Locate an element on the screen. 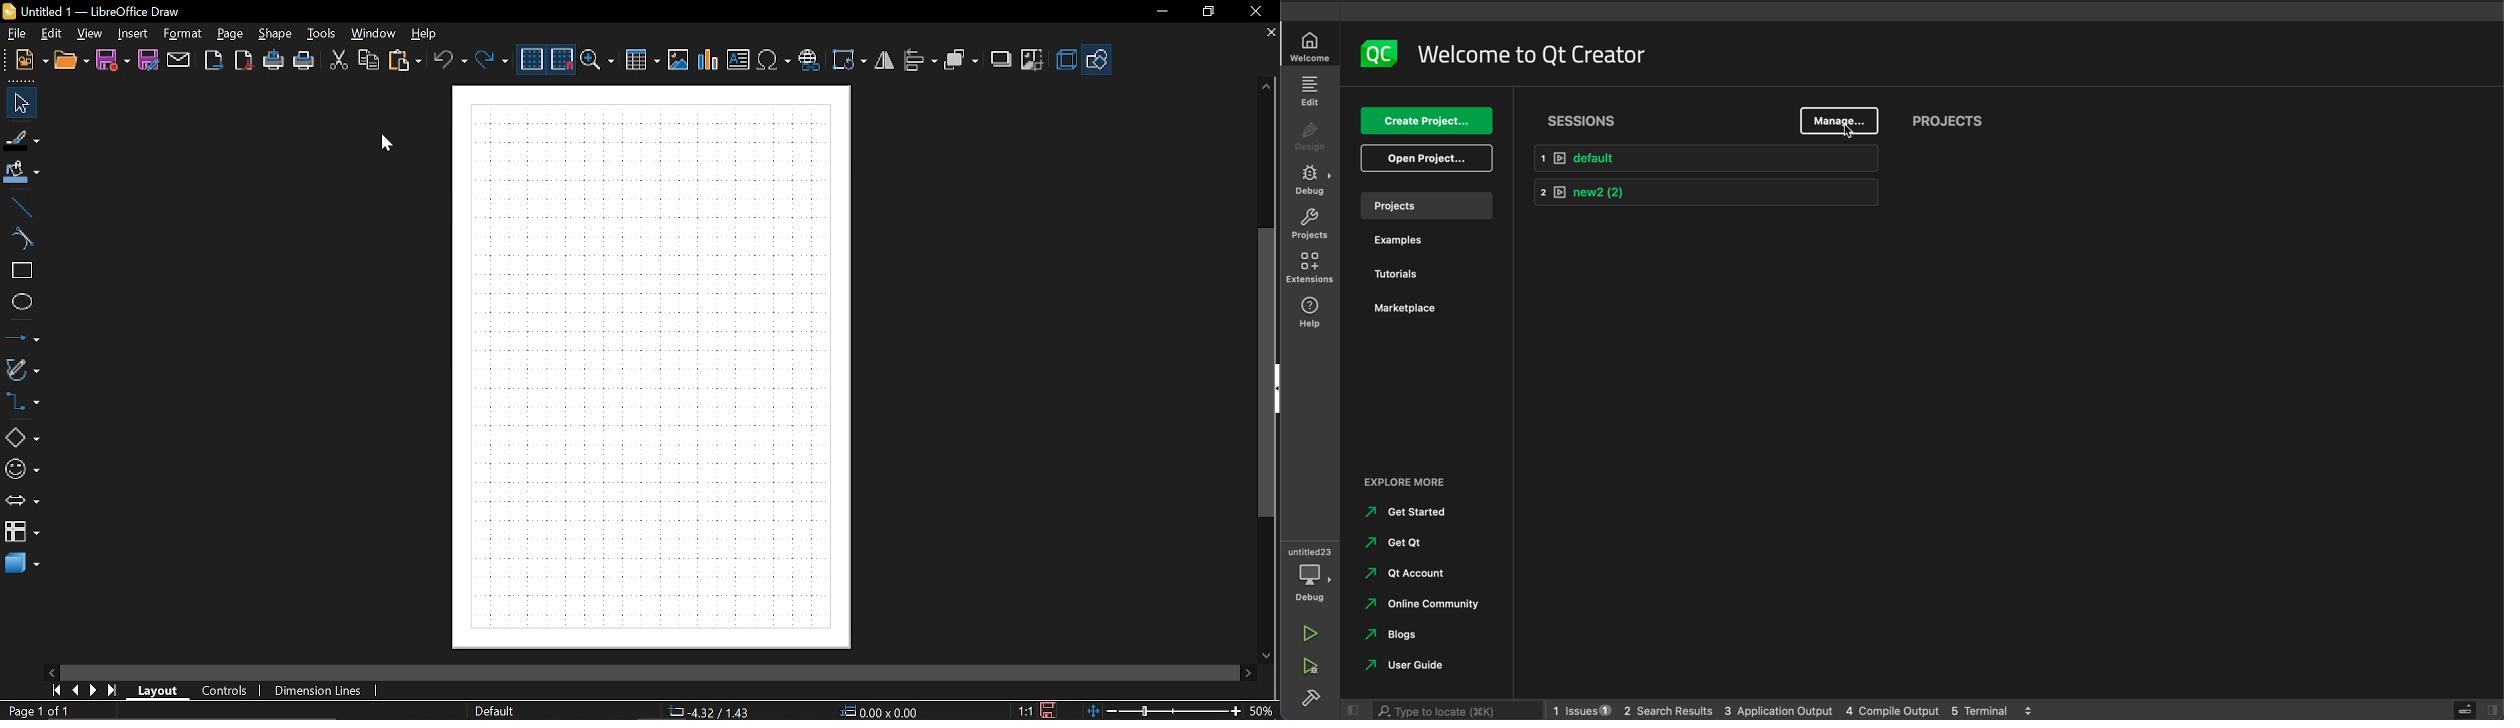  shapes is located at coordinates (20, 439).